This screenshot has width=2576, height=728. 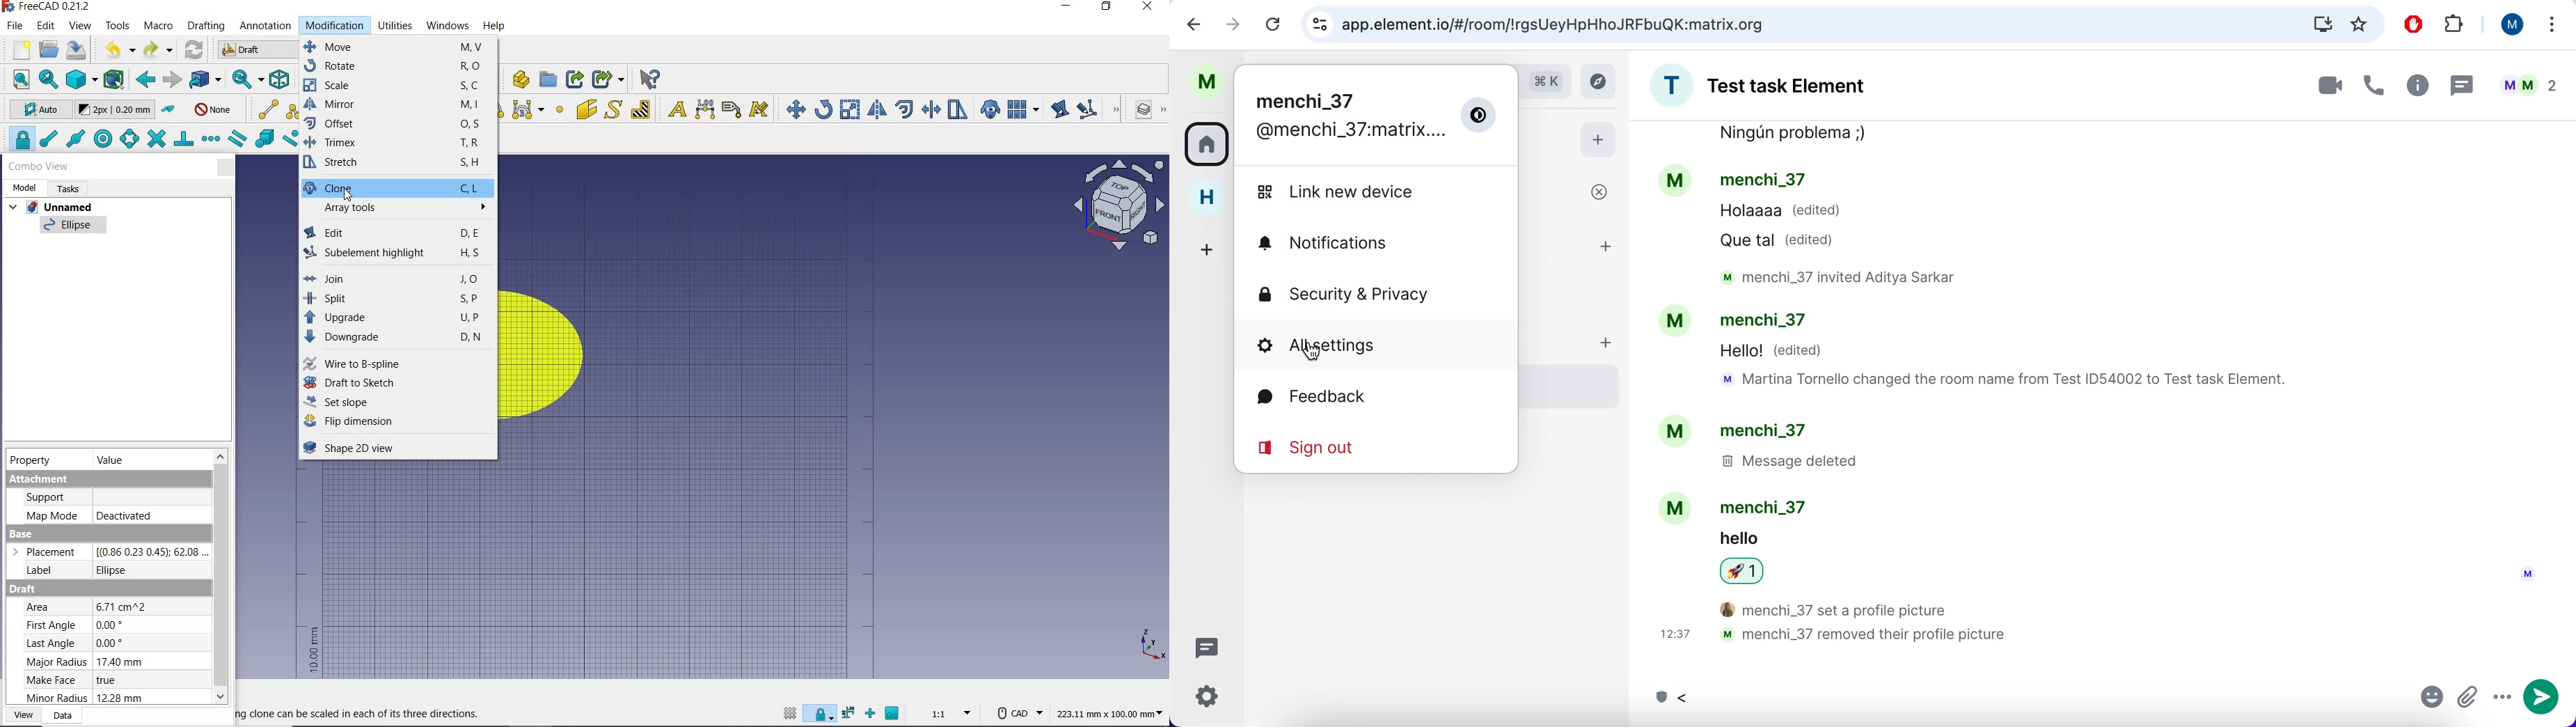 What do you see at coordinates (113, 459) in the screenshot?
I see `value` at bounding box center [113, 459].